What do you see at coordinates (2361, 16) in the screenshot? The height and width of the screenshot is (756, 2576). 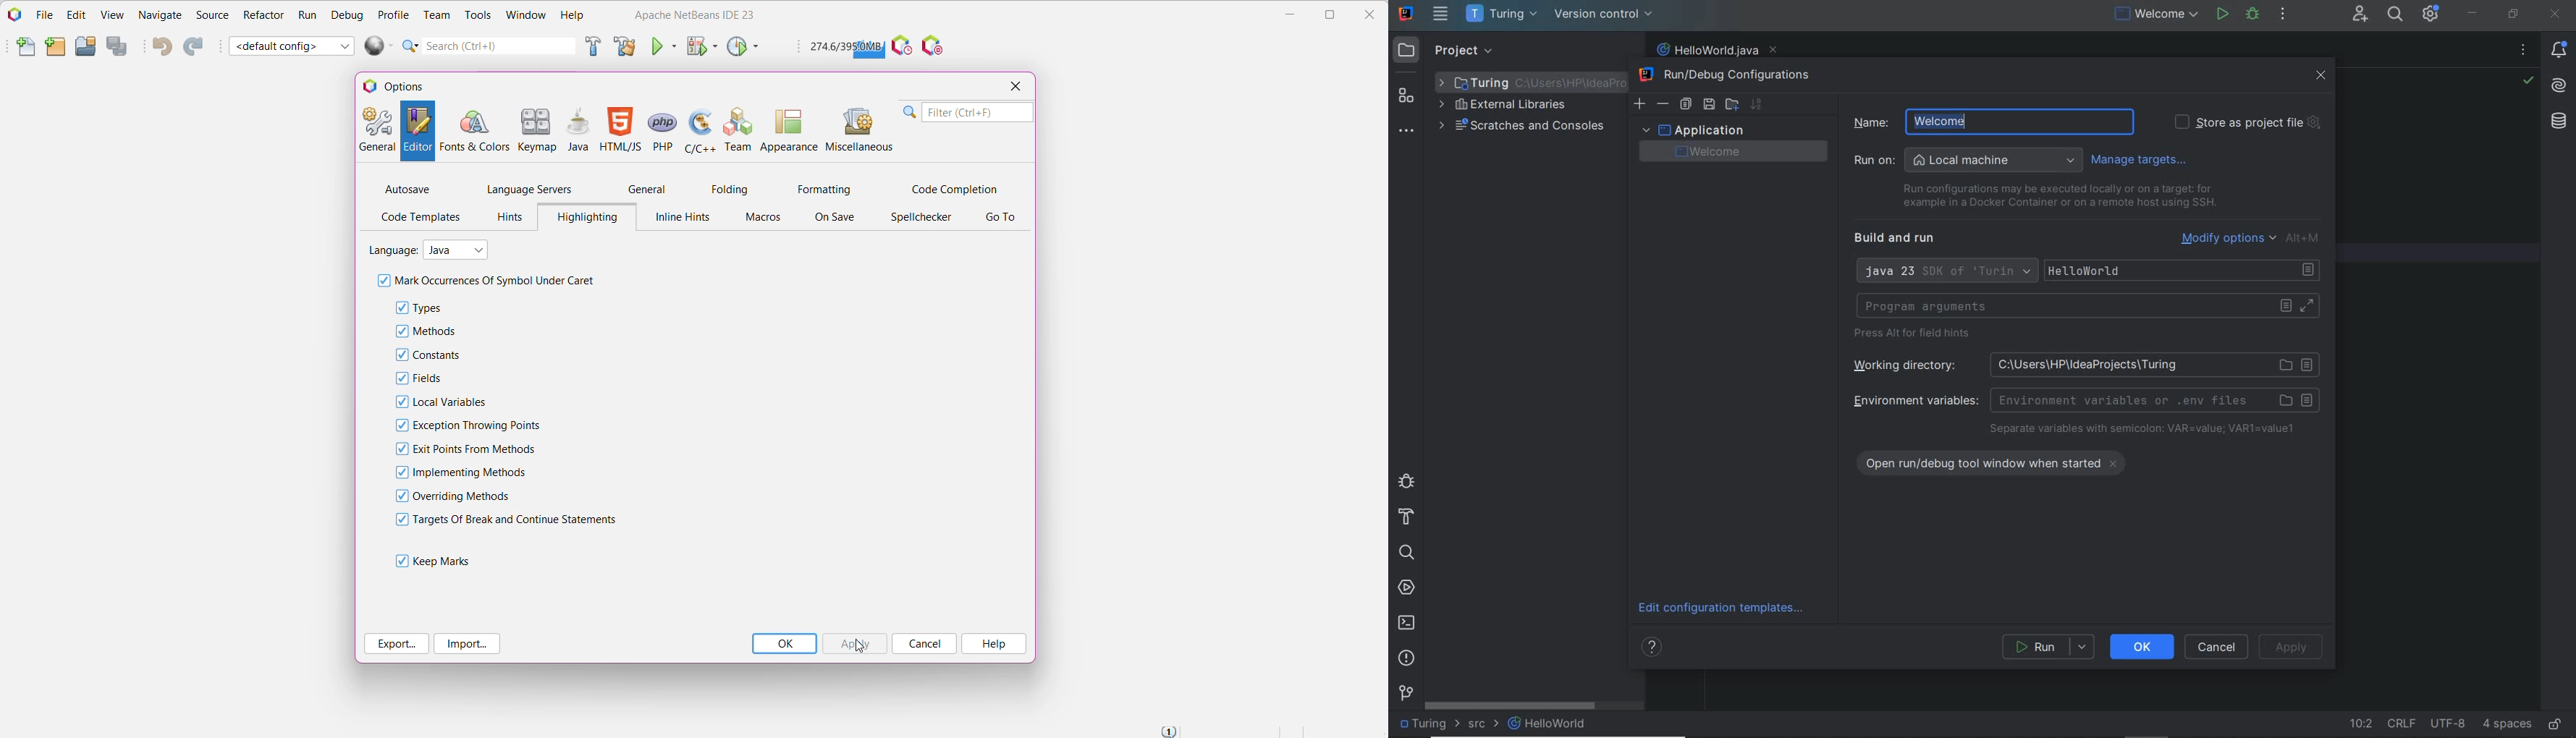 I see `code with me` at bounding box center [2361, 16].